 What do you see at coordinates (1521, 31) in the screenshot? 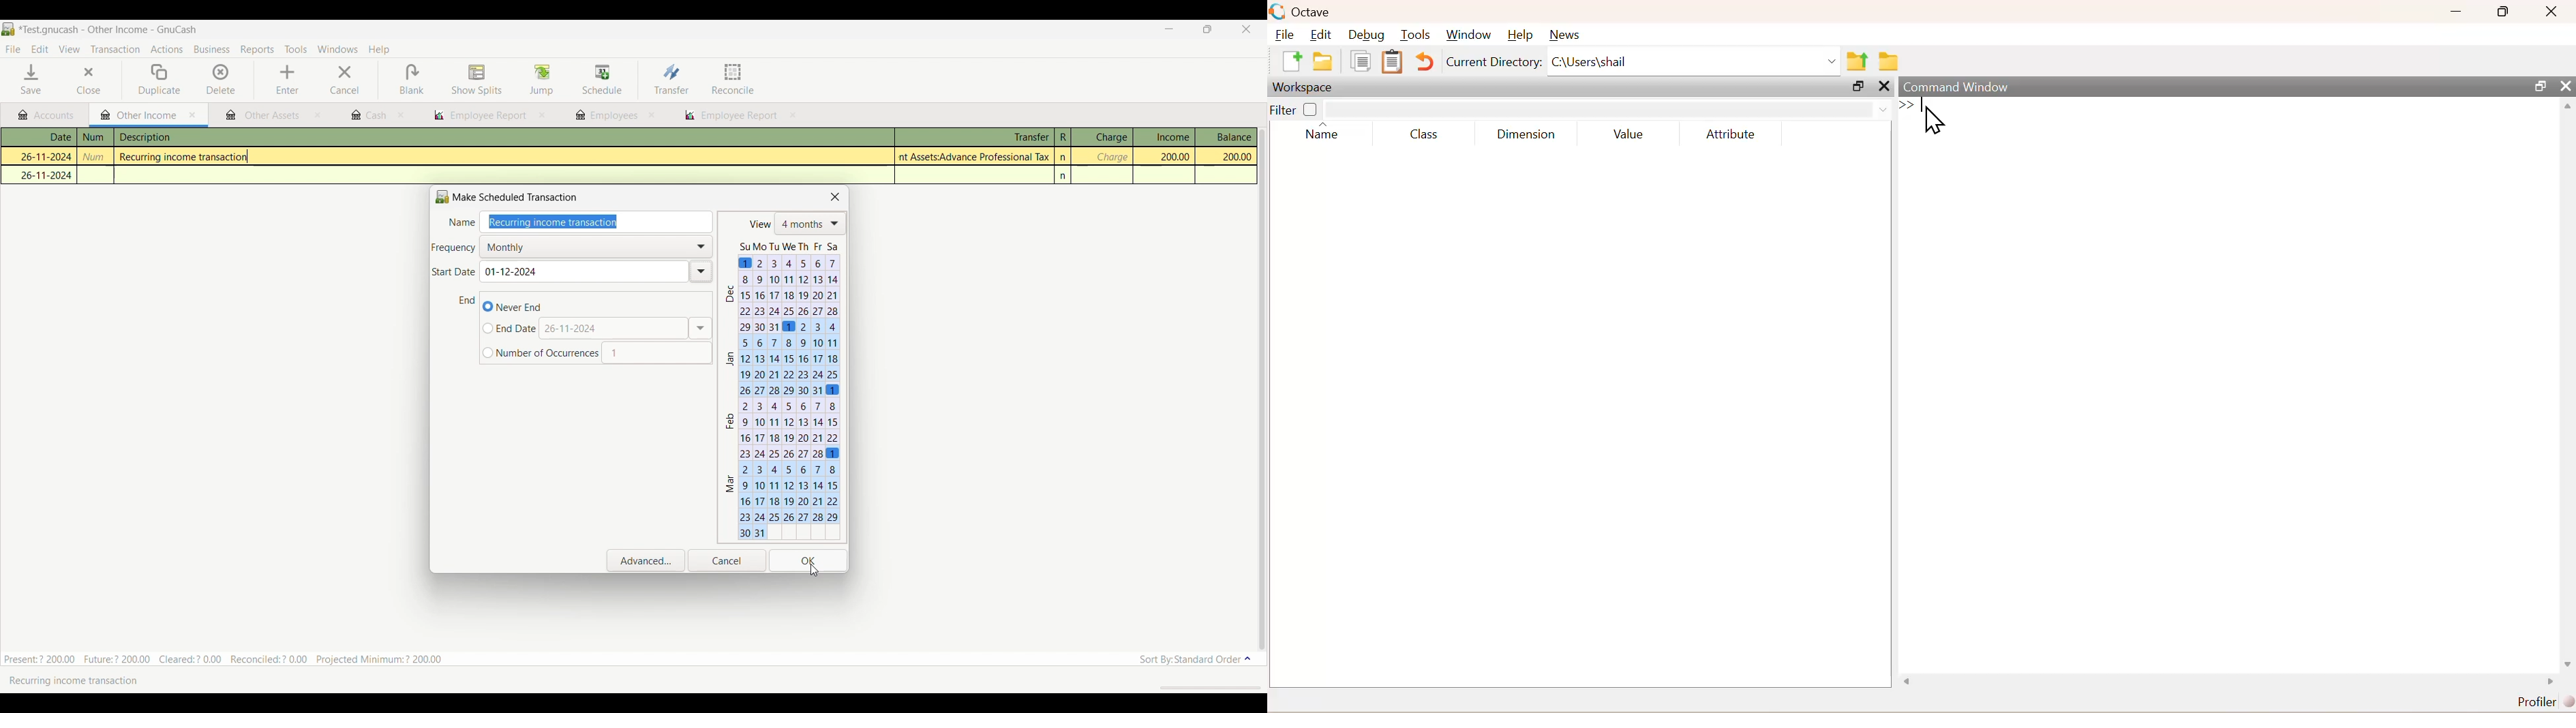
I see `Help` at bounding box center [1521, 31].